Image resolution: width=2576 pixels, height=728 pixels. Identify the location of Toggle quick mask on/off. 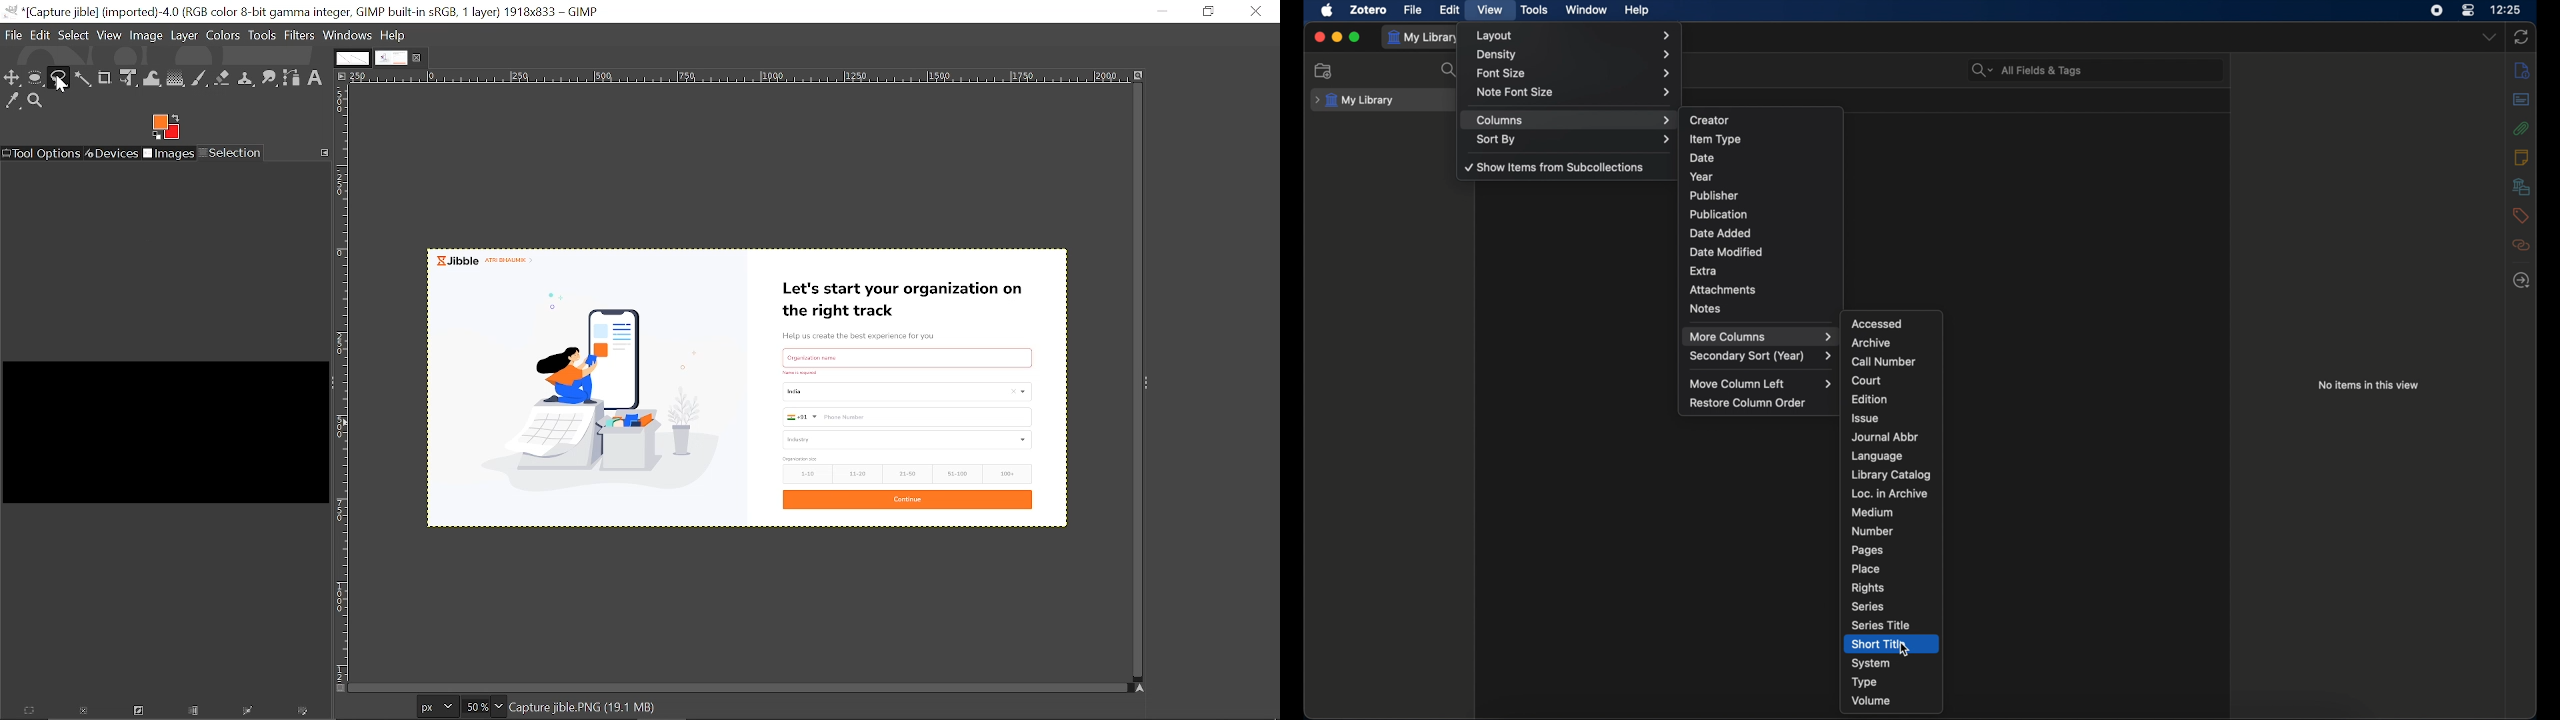
(339, 689).